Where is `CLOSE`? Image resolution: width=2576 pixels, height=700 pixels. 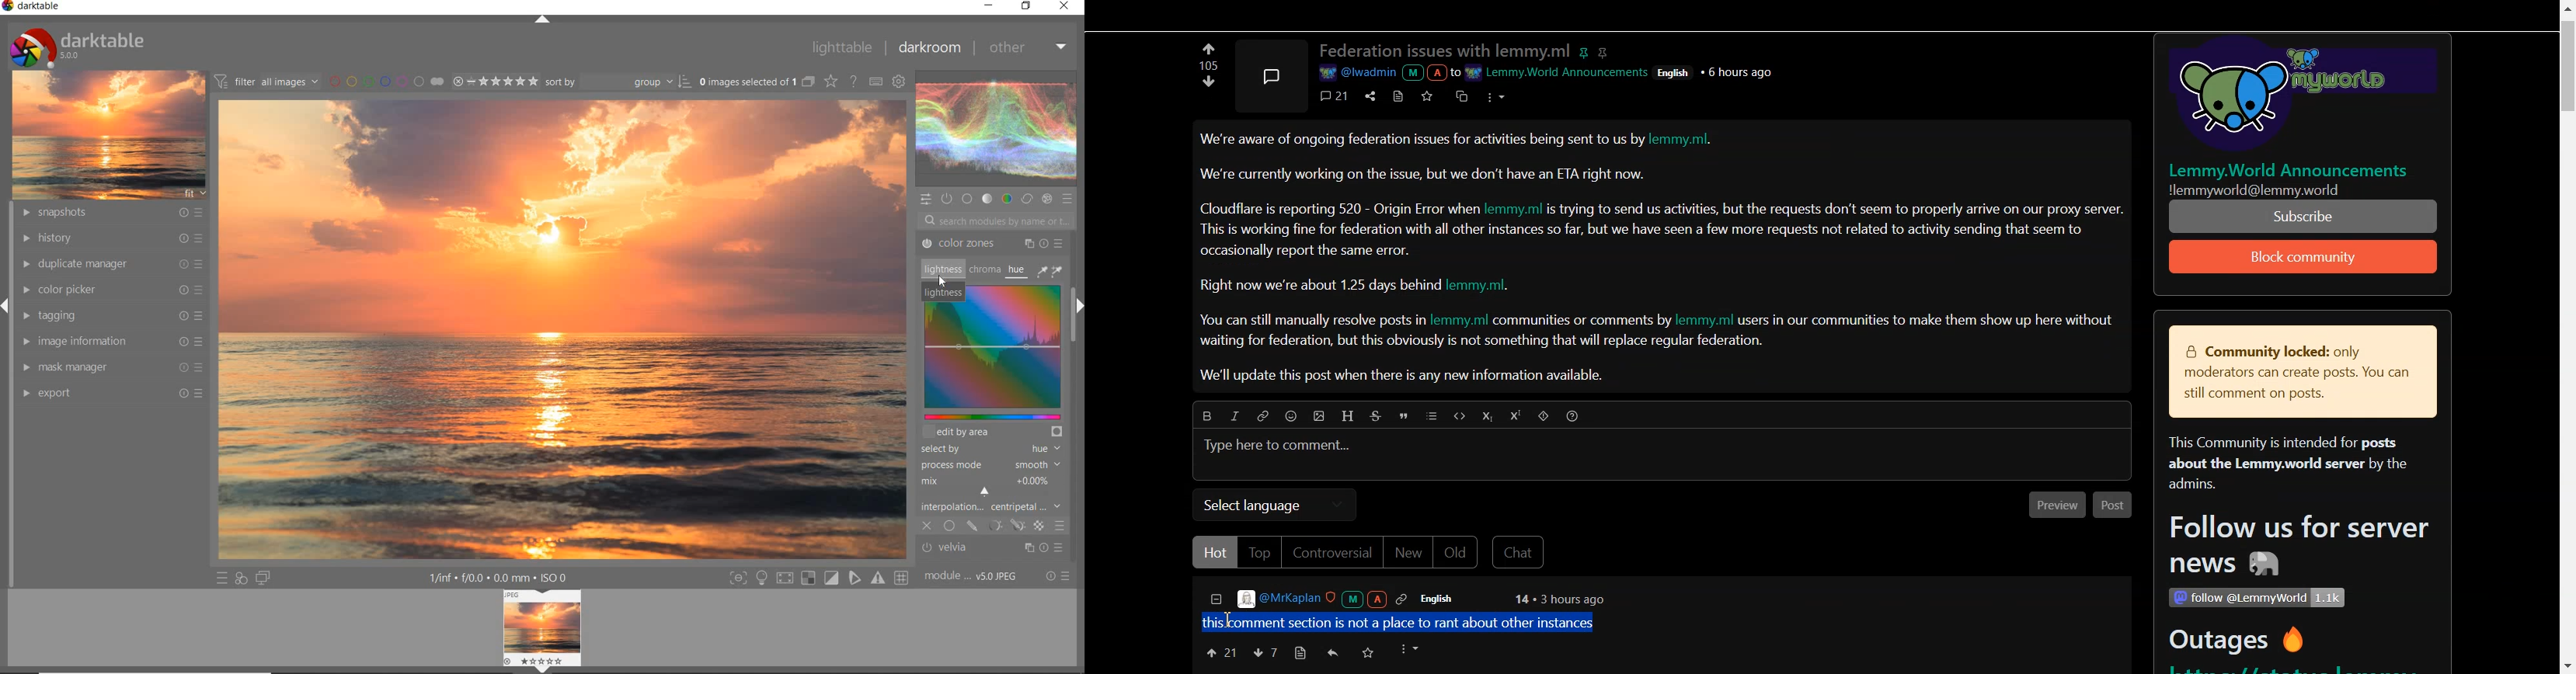
CLOSE is located at coordinates (928, 527).